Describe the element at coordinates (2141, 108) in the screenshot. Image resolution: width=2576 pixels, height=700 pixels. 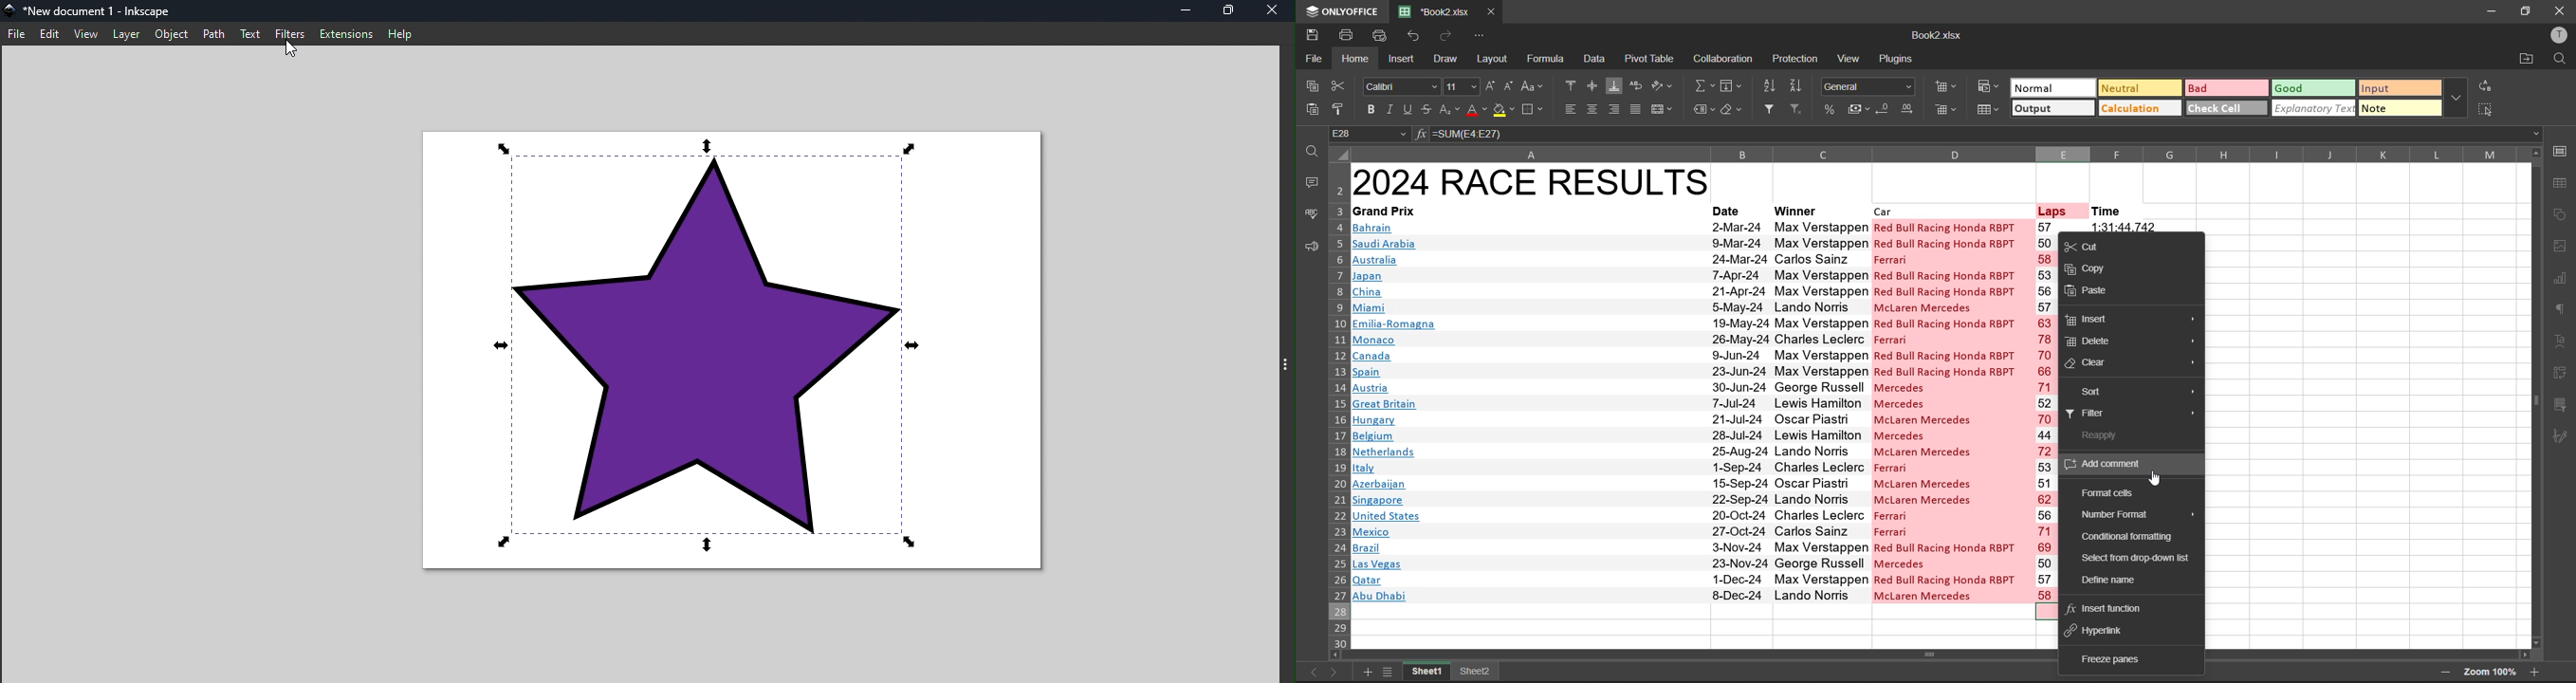
I see `calculation` at that location.